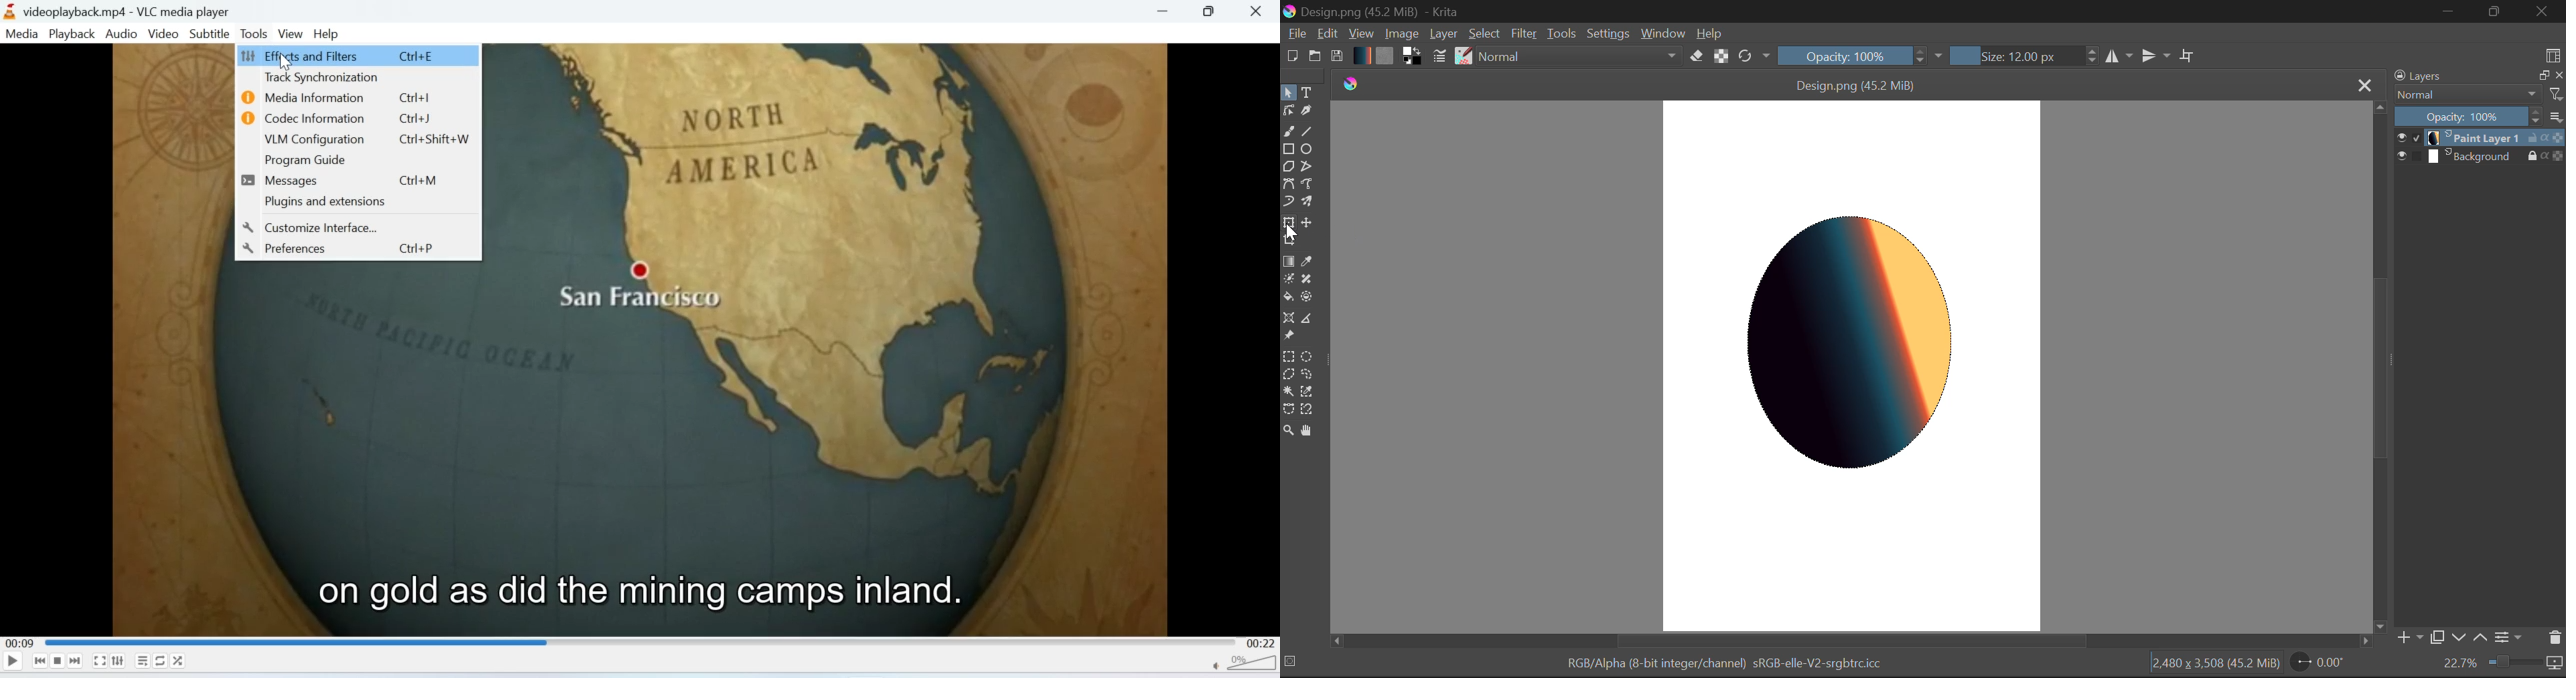  Describe the element at coordinates (321, 228) in the screenshot. I see `Customize Interface` at that location.